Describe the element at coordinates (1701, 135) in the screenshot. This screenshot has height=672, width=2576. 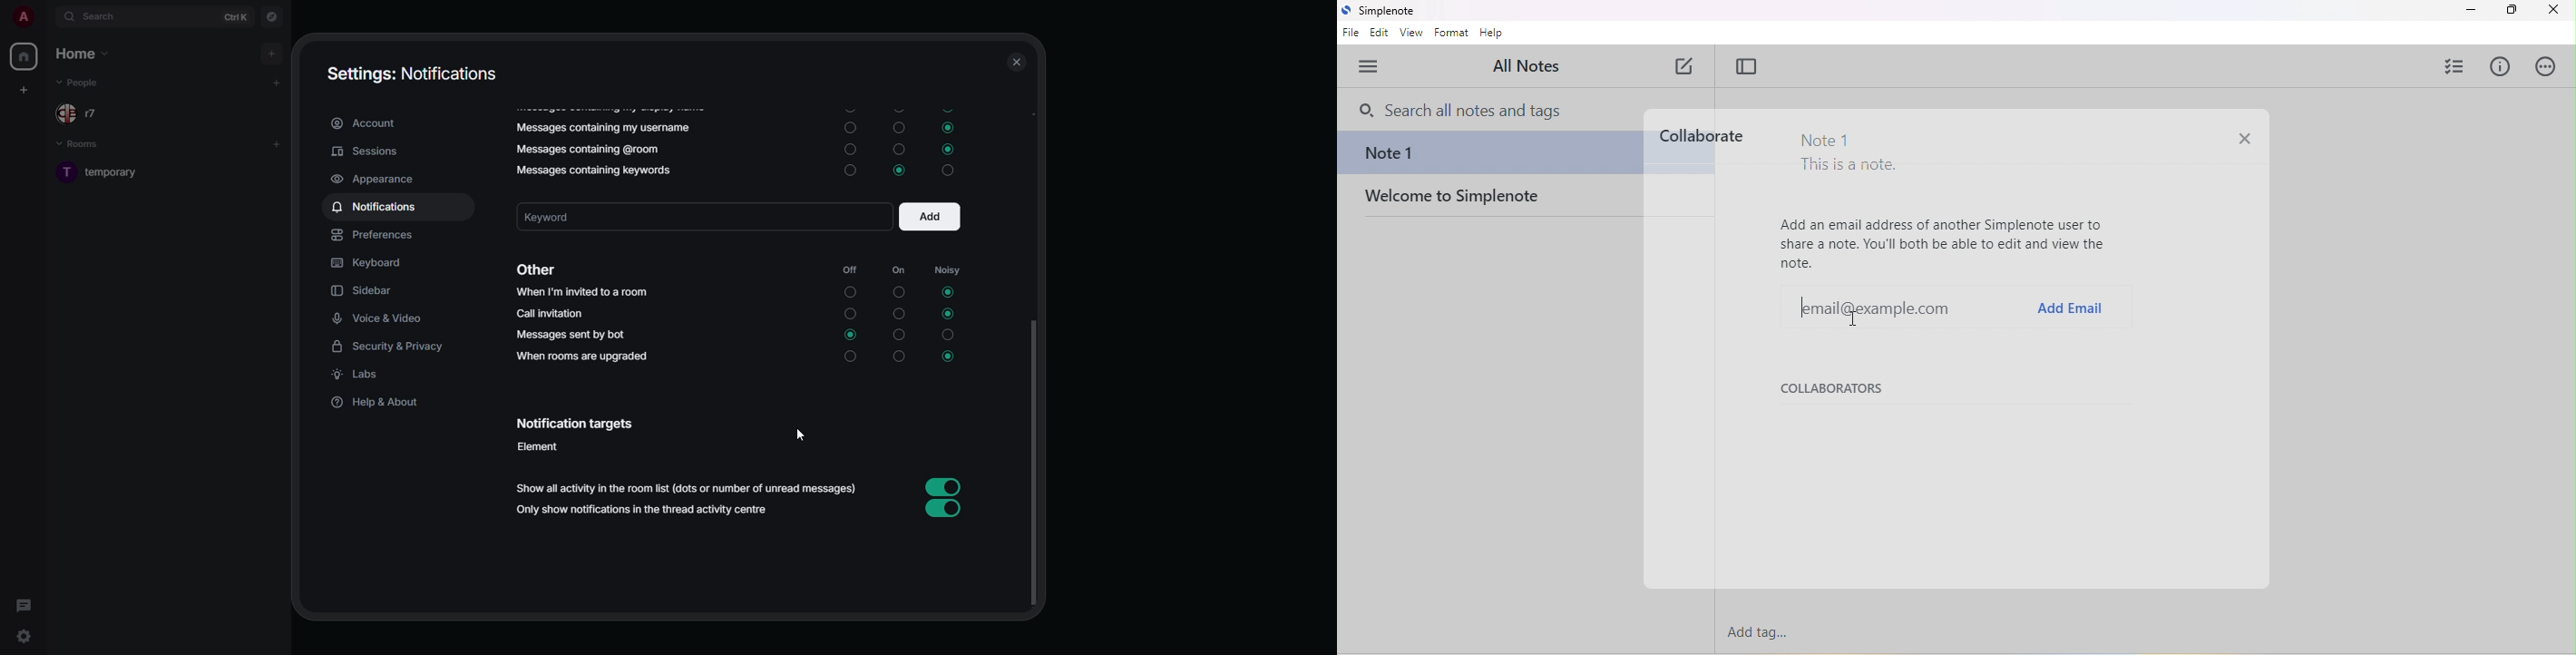
I see `collaborate` at that location.